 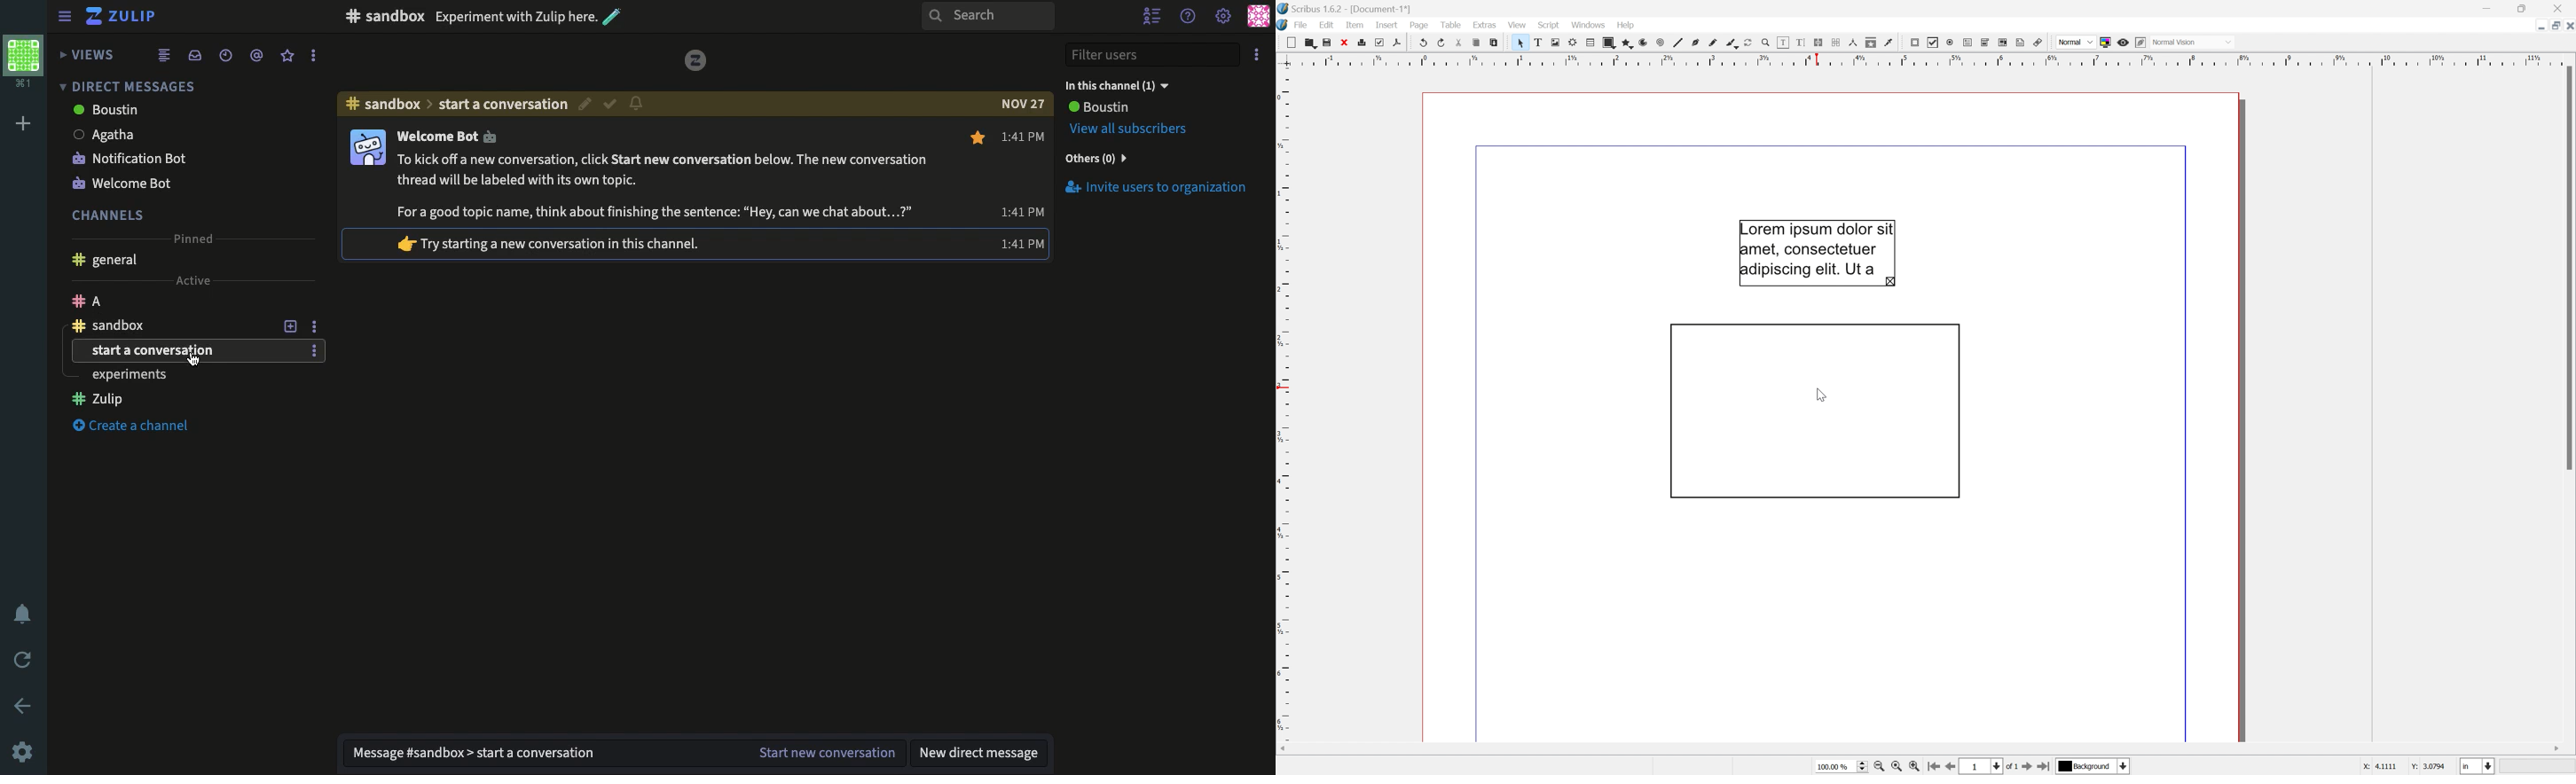 What do you see at coordinates (1343, 45) in the screenshot?
I see `Close` at bounding box center [1343, 45].